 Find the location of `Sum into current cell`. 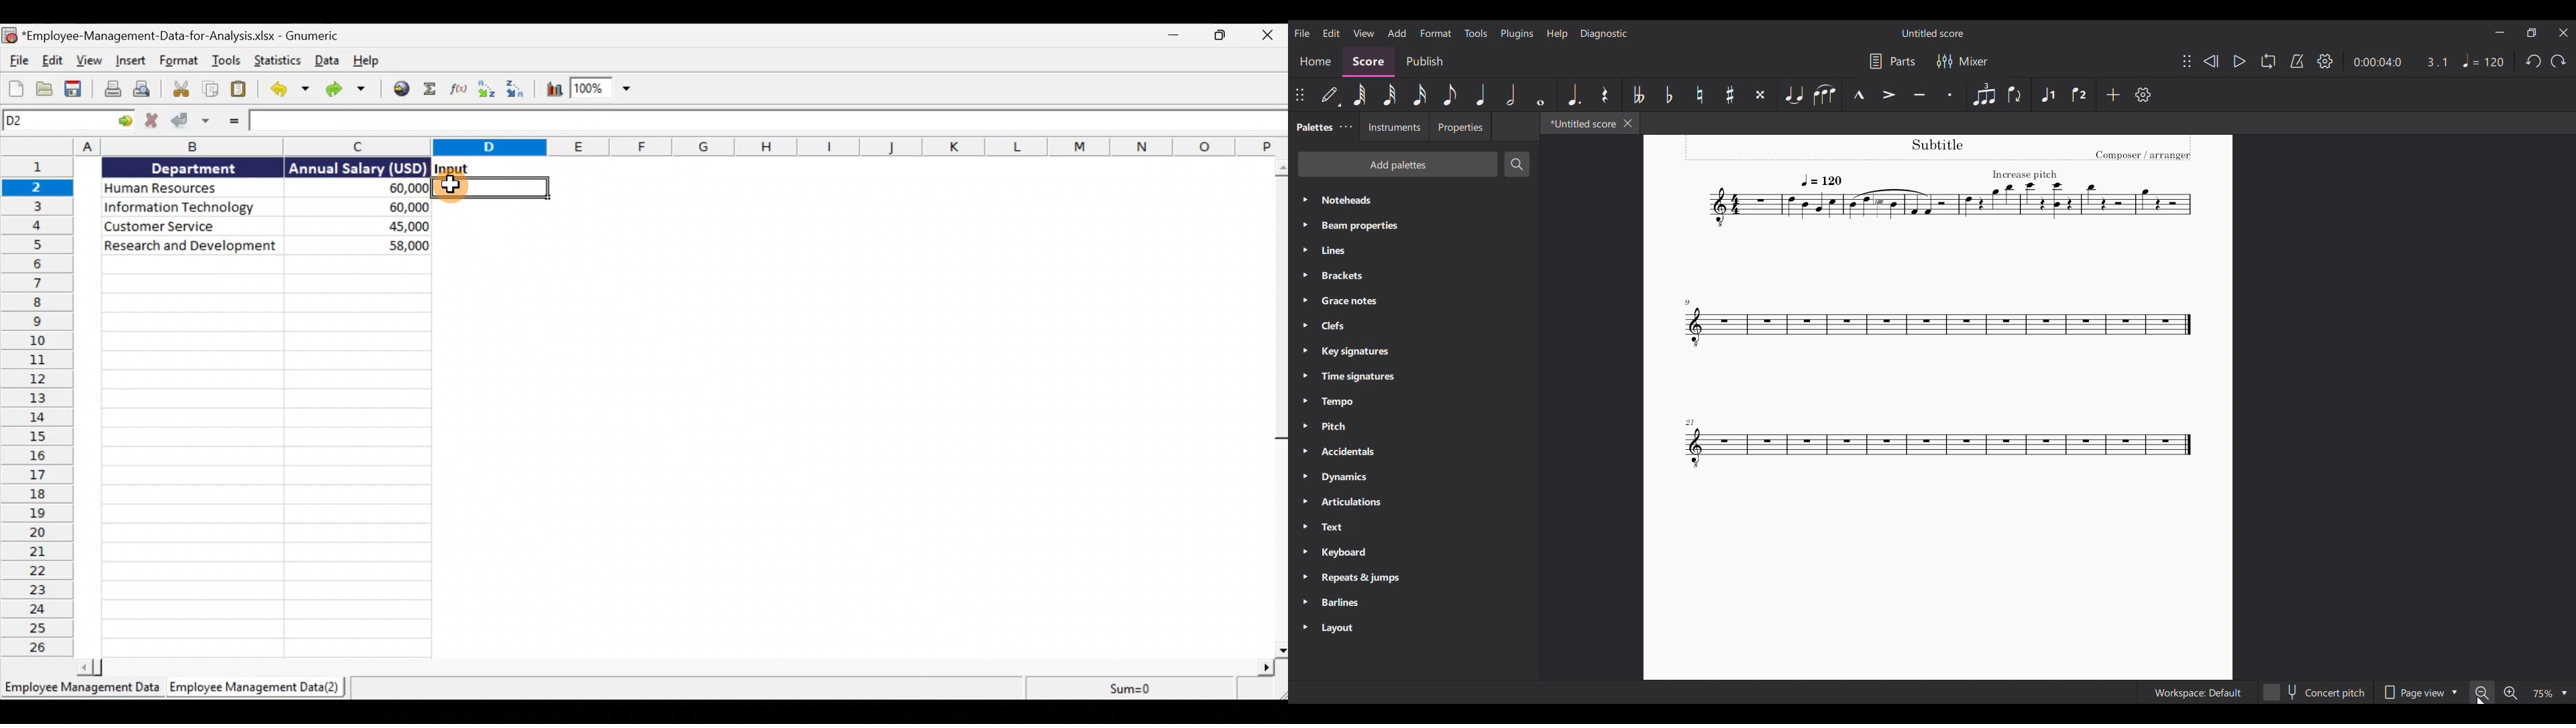

Sum into current cell is located at coordinates (430, 90).